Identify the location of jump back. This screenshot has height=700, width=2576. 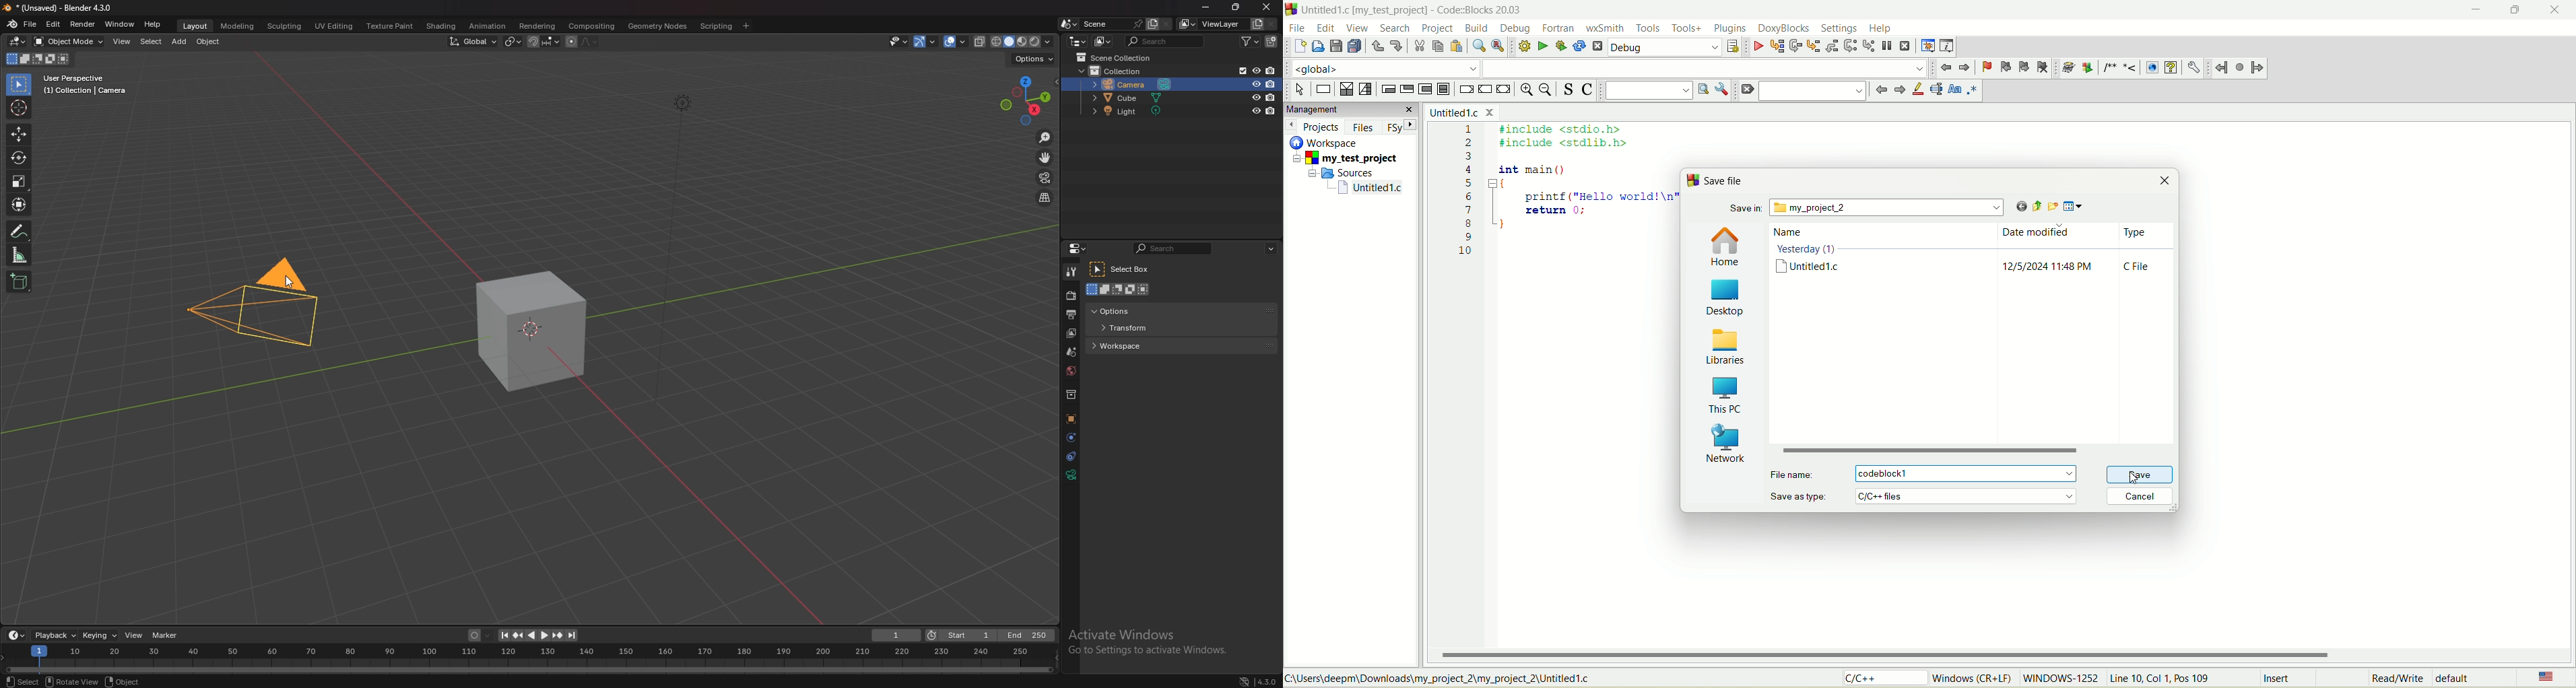
(1947, 68).